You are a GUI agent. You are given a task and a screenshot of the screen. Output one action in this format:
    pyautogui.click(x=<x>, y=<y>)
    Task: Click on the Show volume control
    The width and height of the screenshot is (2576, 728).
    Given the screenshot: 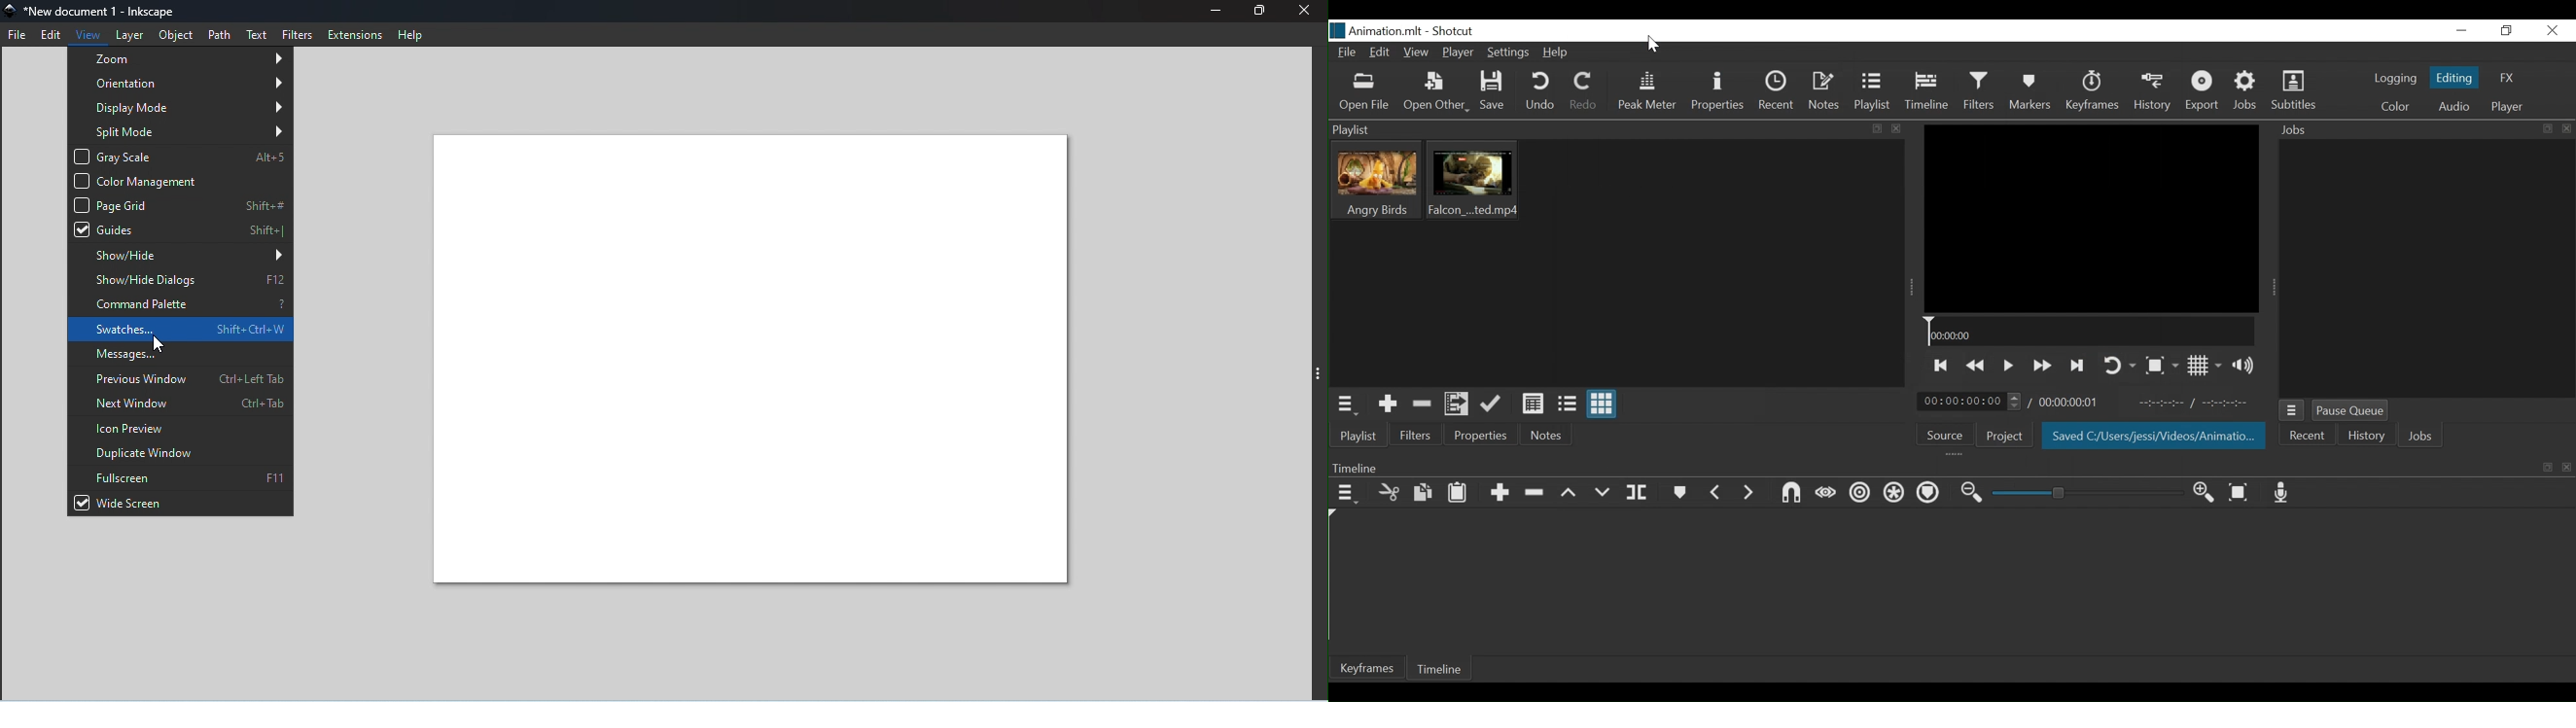 What is the action you would take?
    pyautogui.click(x=2247, y=366)
    